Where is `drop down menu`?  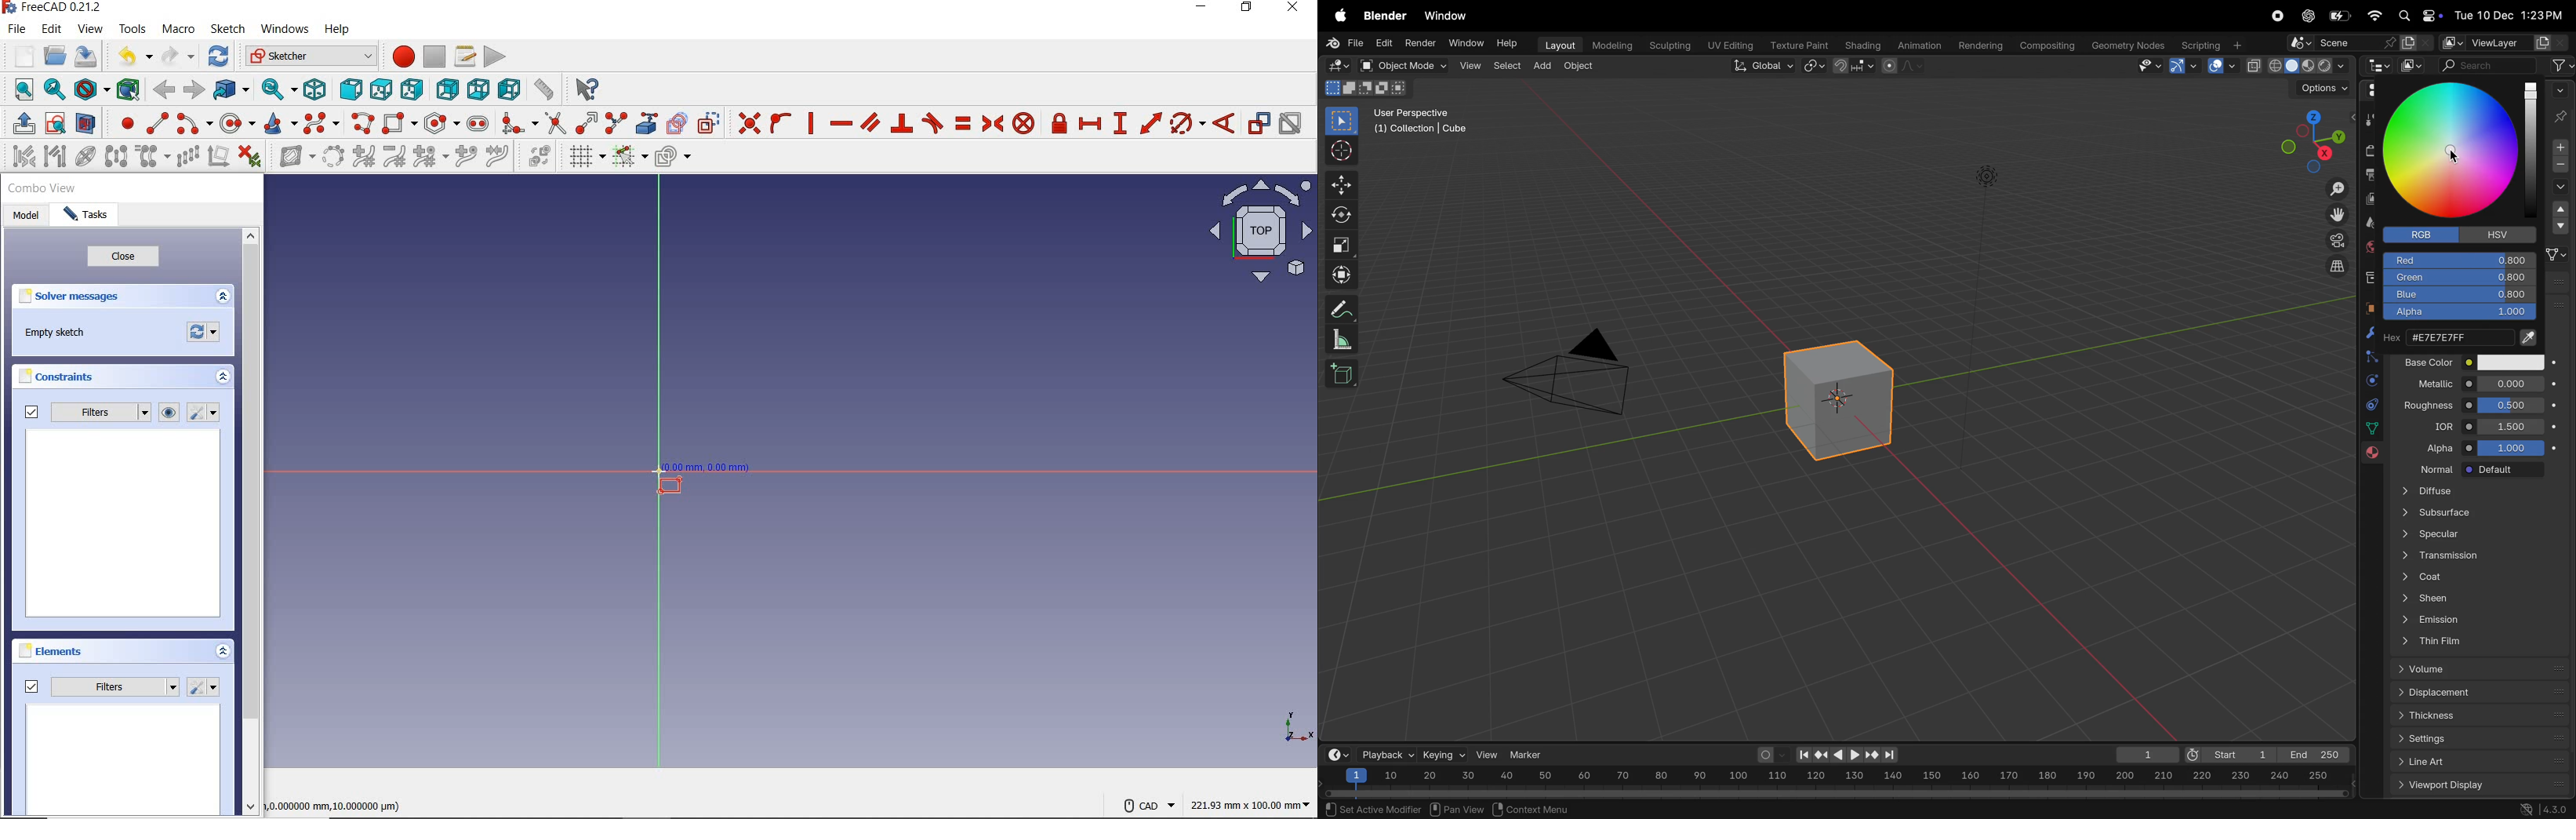 drop down menu is located at coordinates (2561, 222).